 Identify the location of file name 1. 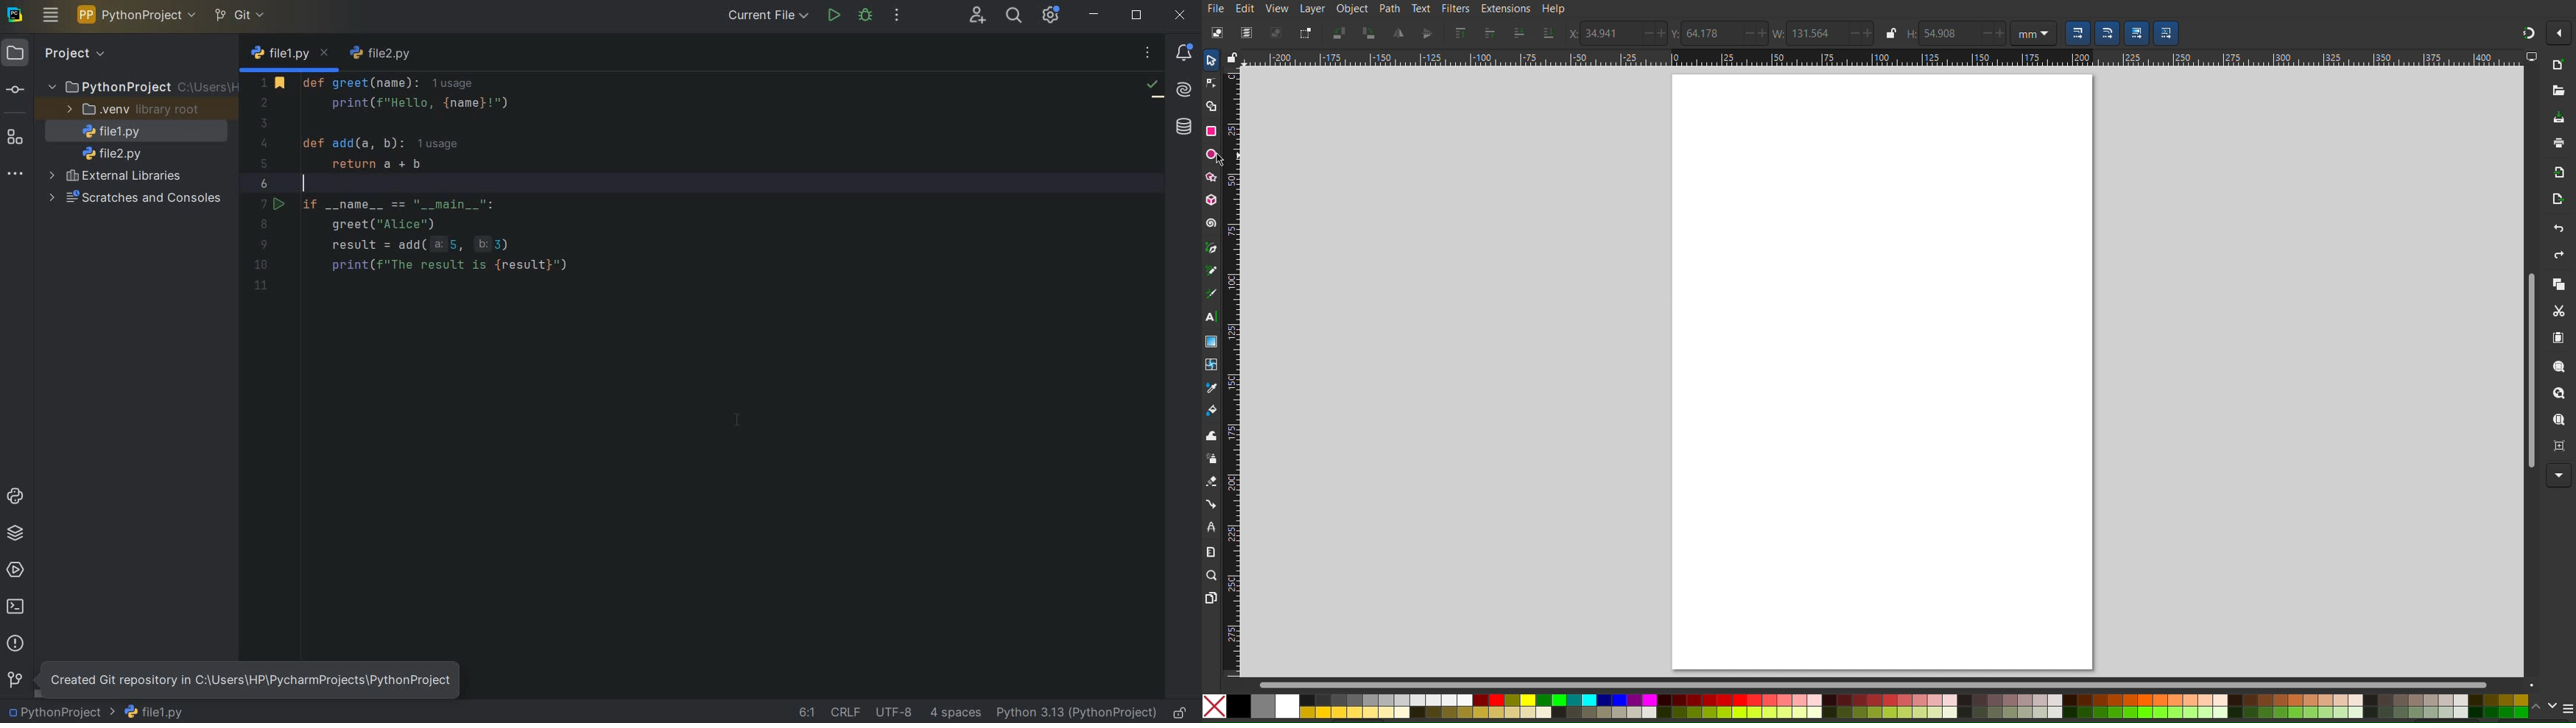
(108, 132).